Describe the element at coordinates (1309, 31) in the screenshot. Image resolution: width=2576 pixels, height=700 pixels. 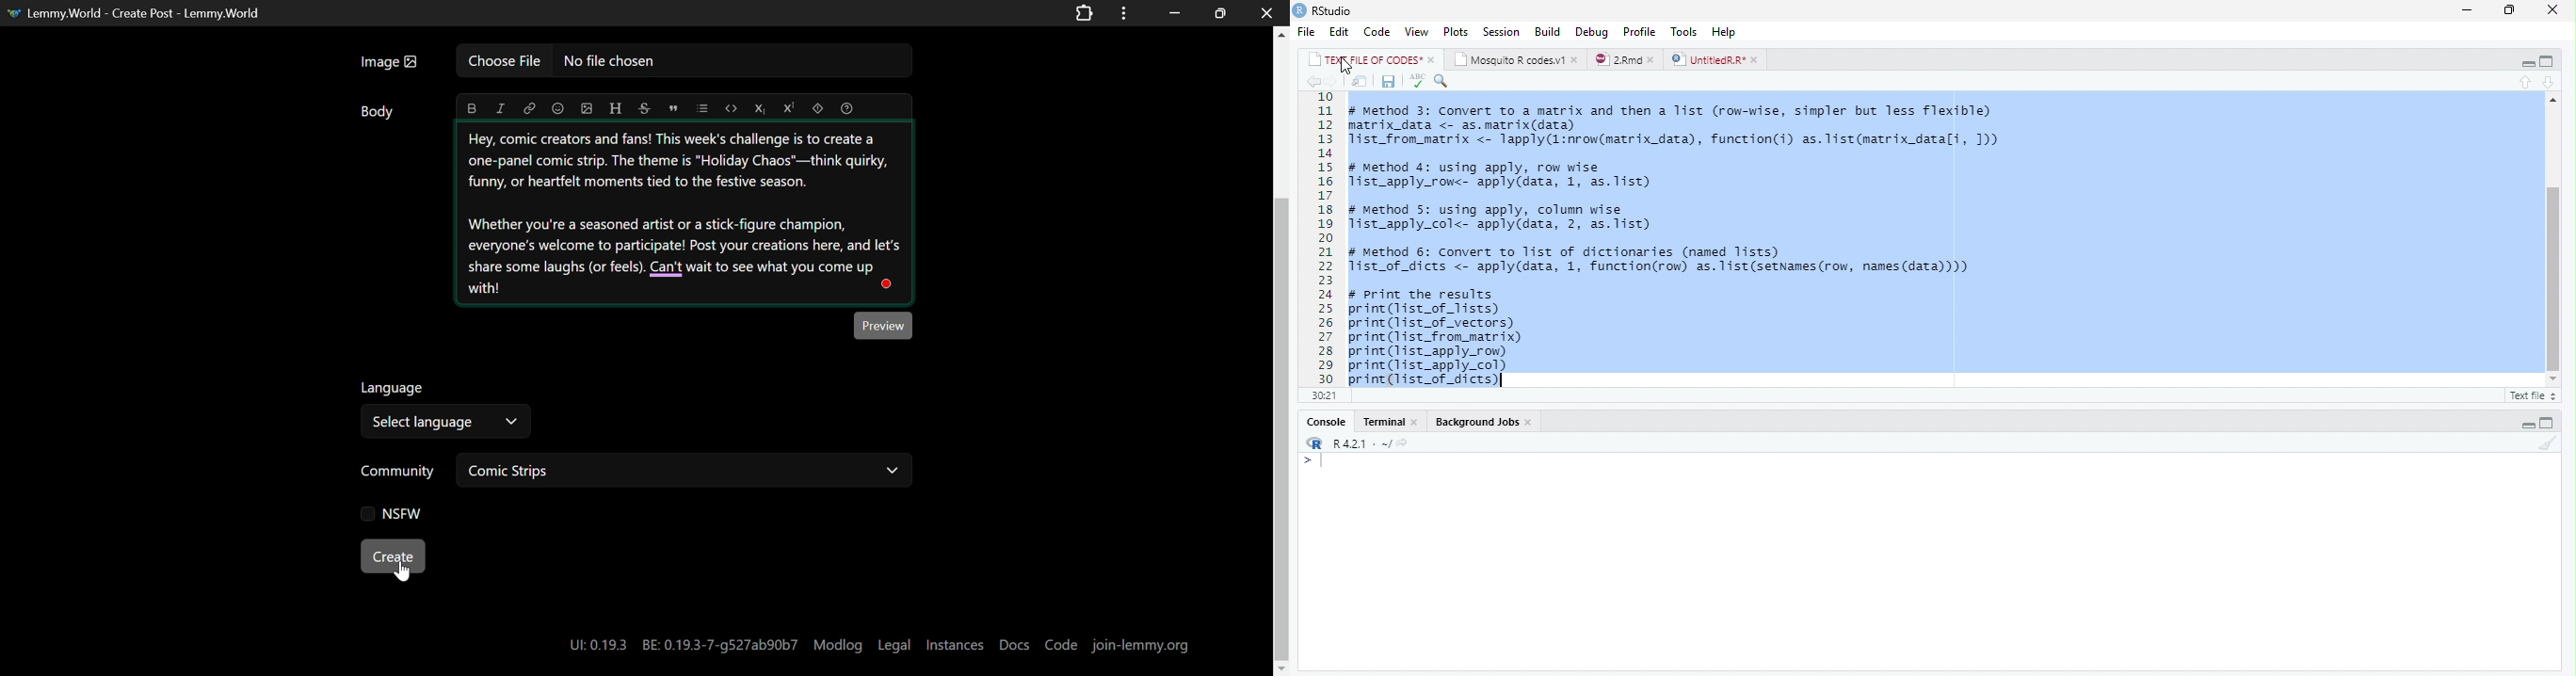
I see `File` at that location.